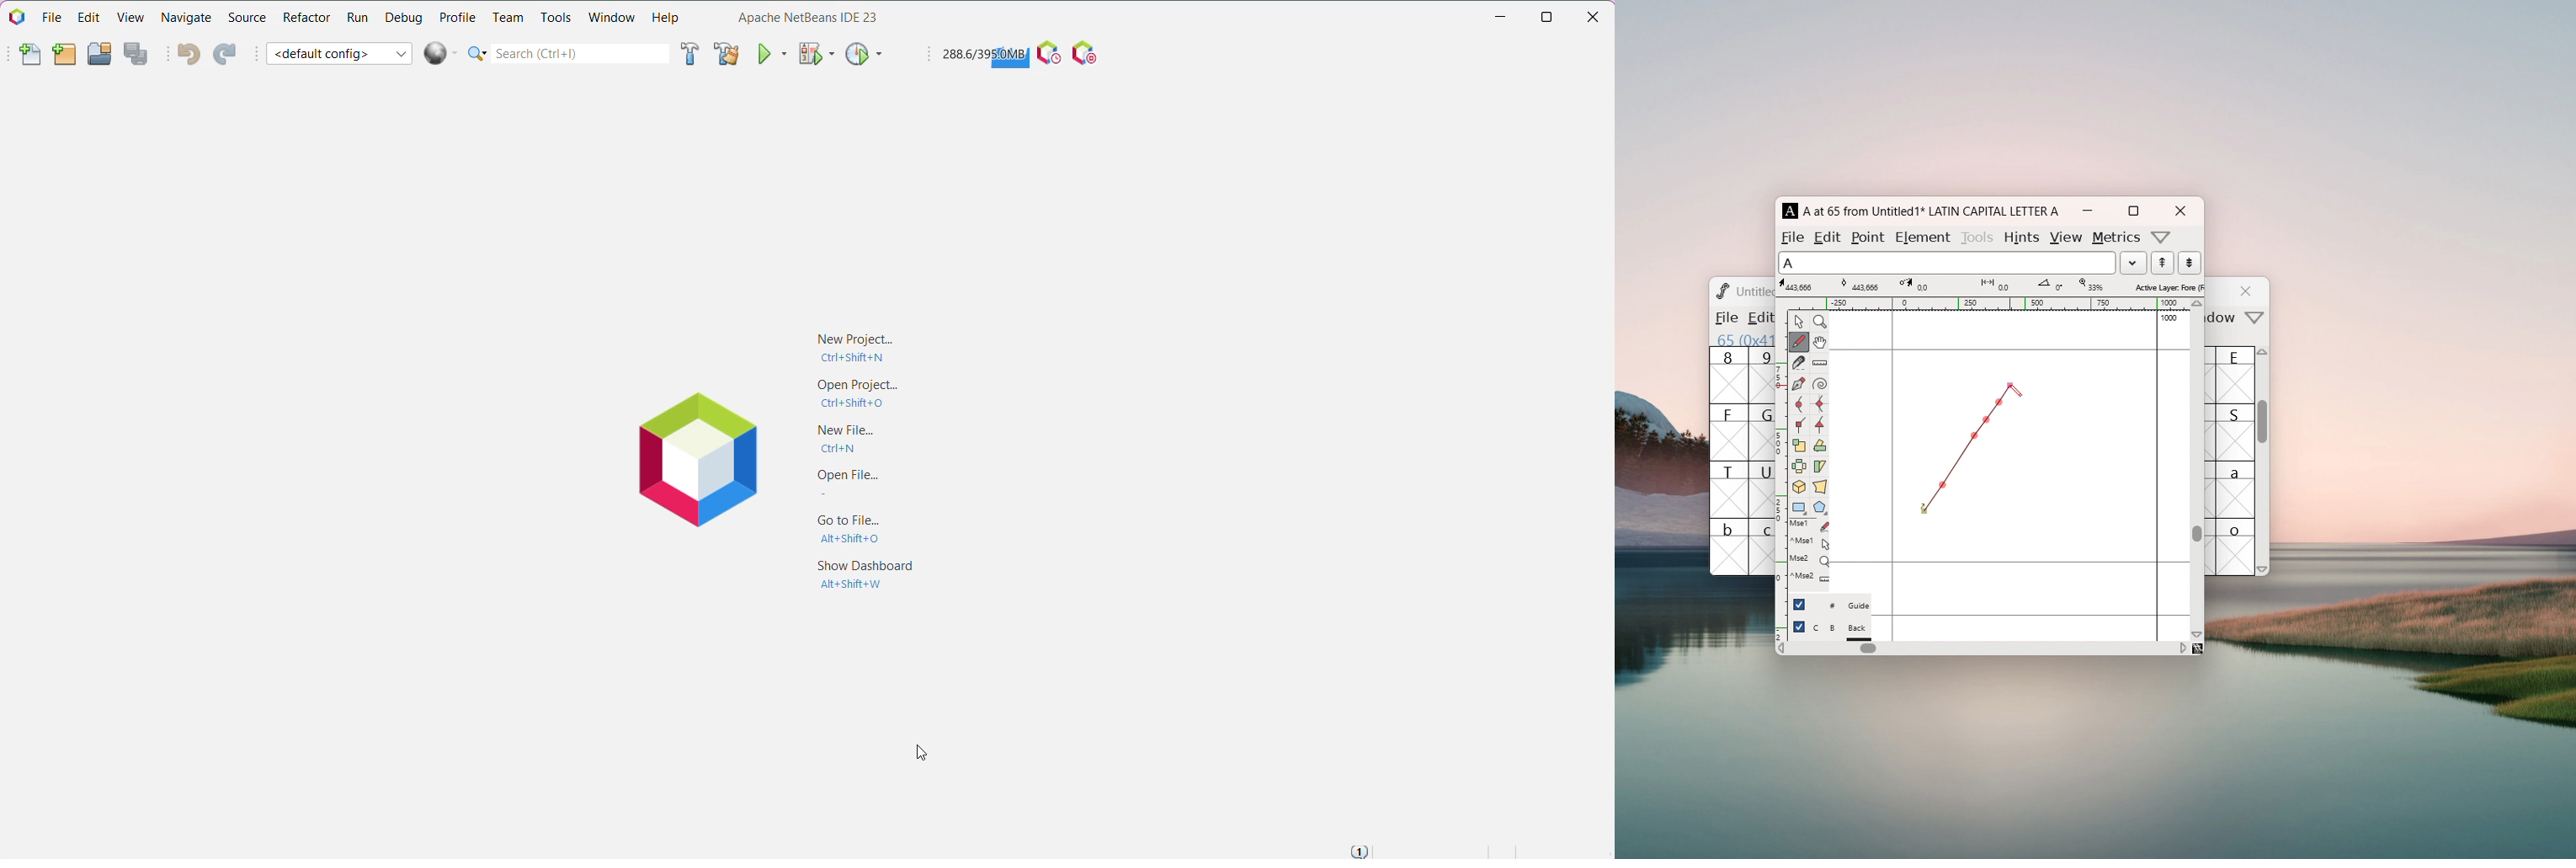 Image resolution: width=2576 pixels, height=868 pixels. Describe the element at coordinates (1820, 321) in the screenshot. I see `maginify` at that location.